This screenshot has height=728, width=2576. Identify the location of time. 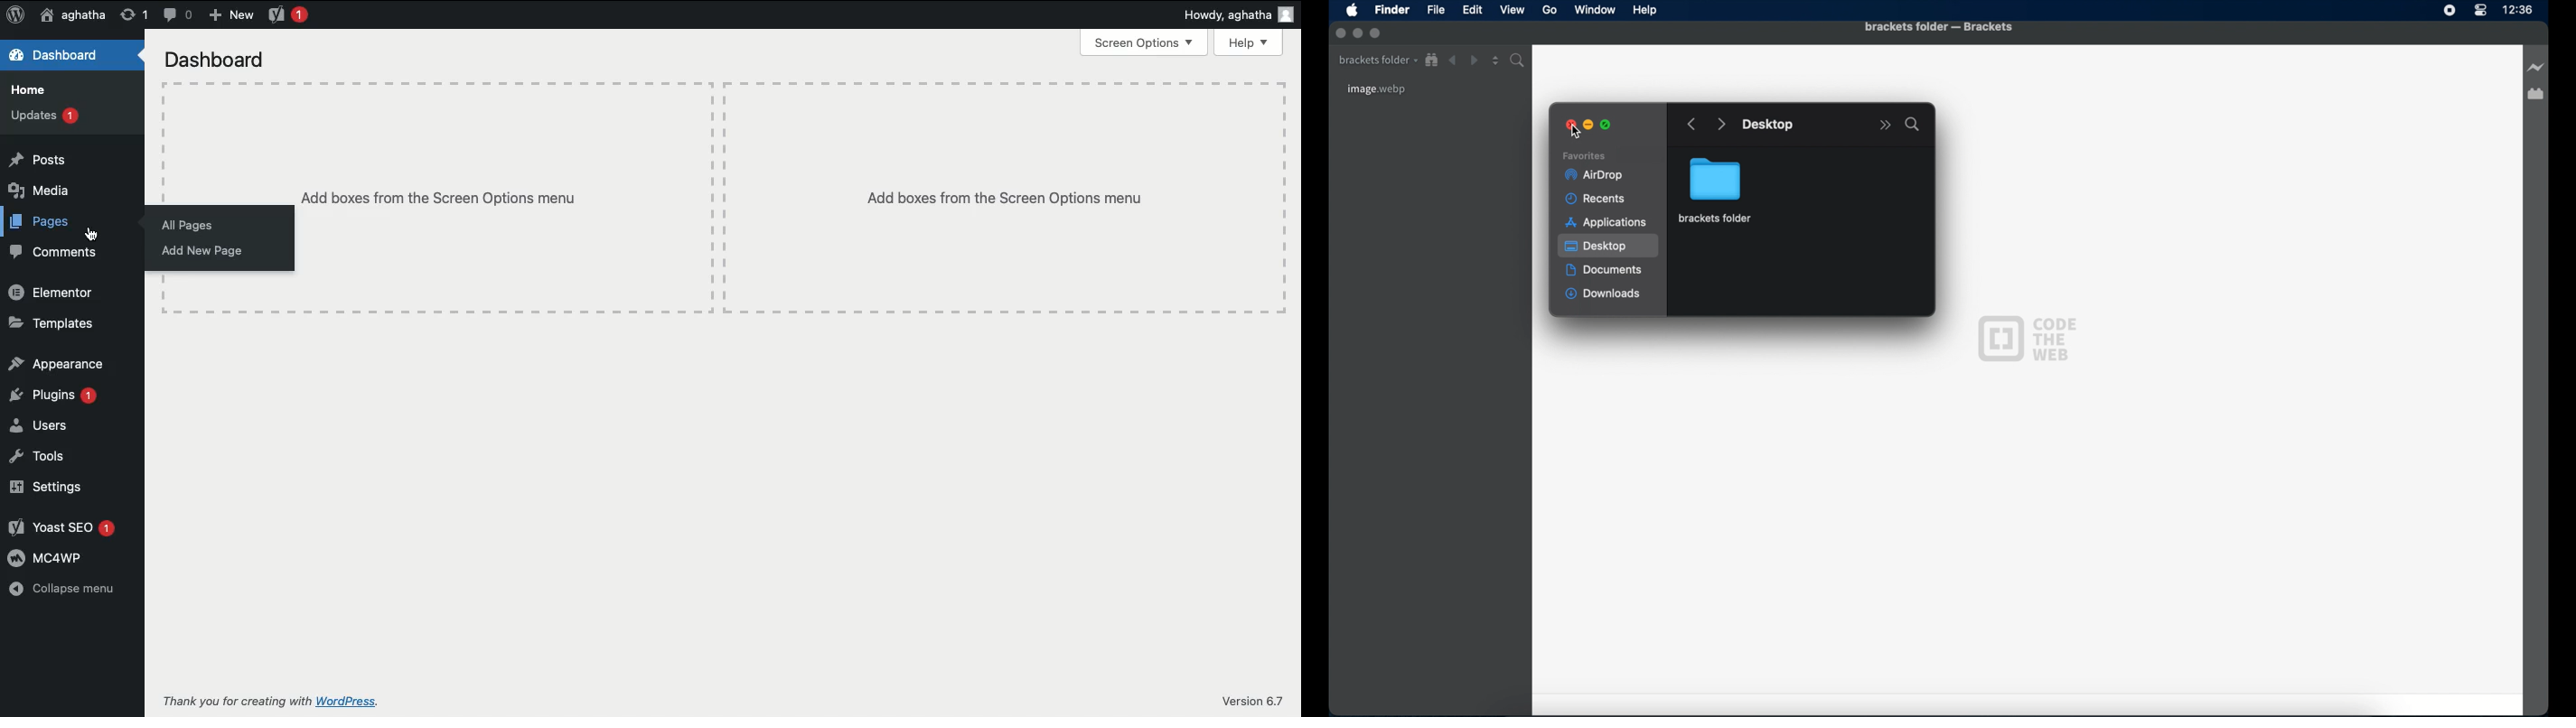
(2518, 9).